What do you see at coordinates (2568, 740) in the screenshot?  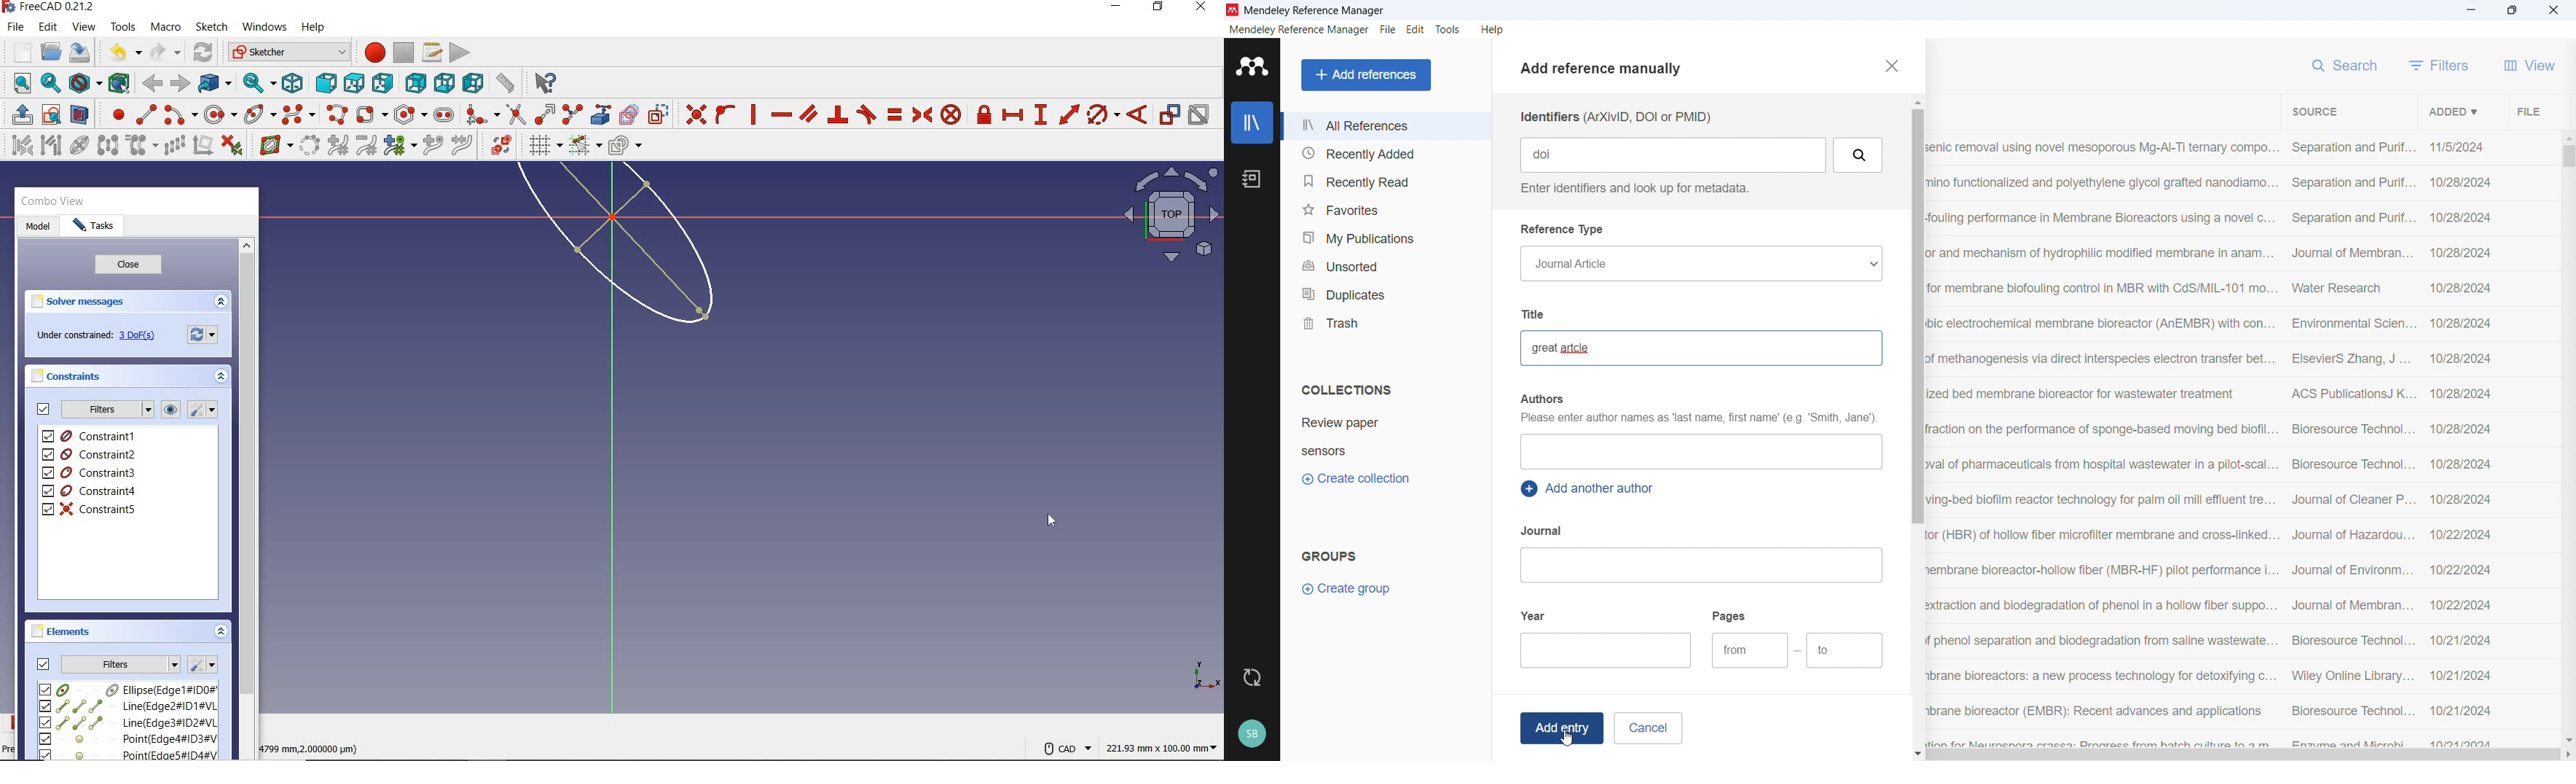 I see `Scroll down ` at bounding box center [2568, 740].